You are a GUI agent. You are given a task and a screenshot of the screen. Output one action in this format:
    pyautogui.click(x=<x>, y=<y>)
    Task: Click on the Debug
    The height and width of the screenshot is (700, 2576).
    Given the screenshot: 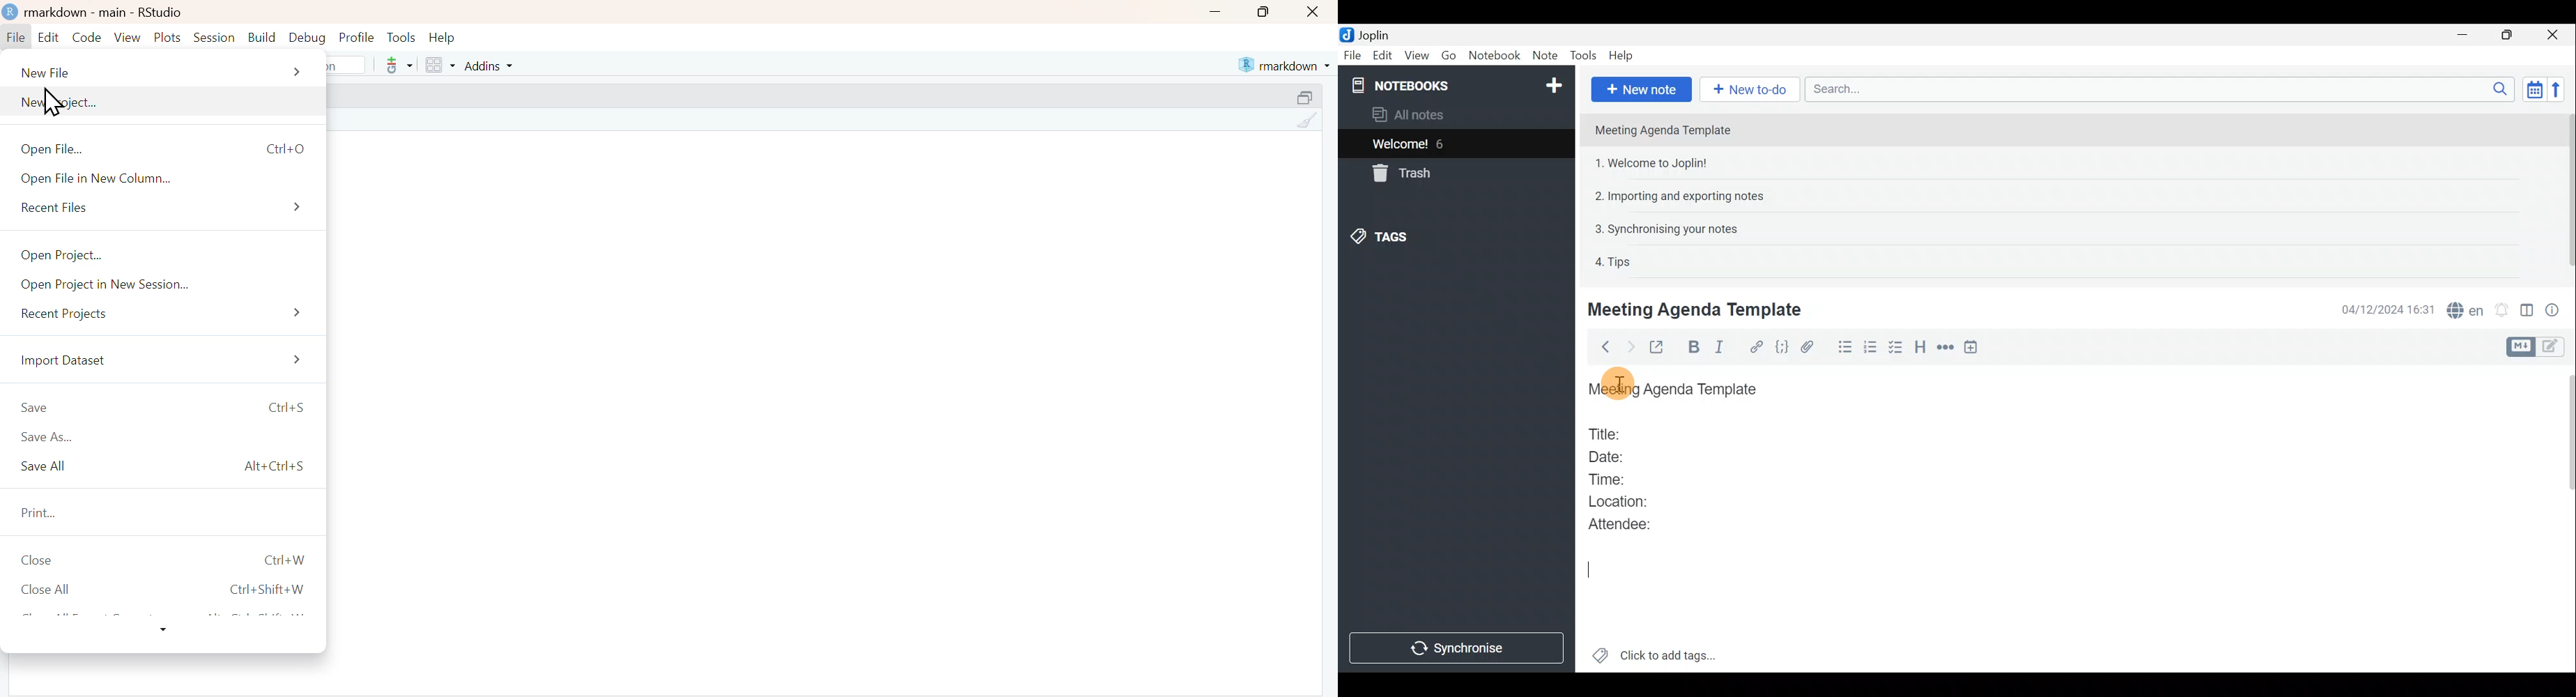 What is the action you would take?
    pyautogui.click(x=307, y=38)
    